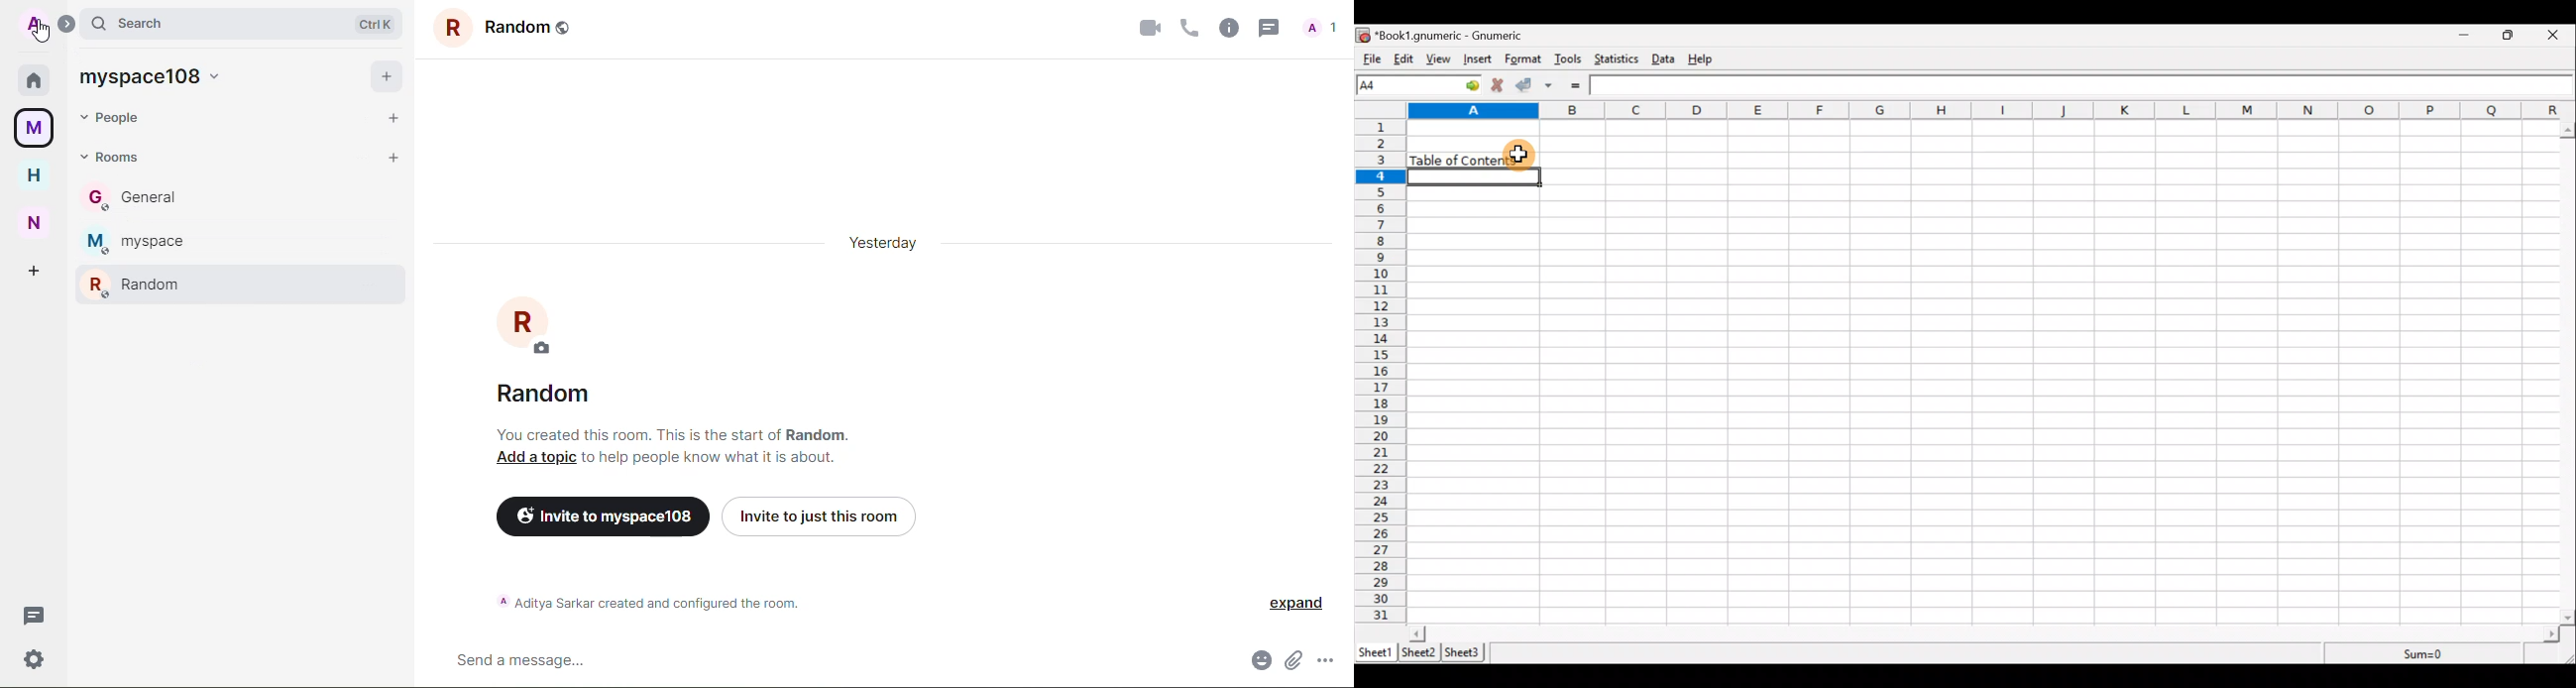  What do you see at coordinates (1294, 656) in the screenshot?
I see `attach` at bounding box center [1294, 656].